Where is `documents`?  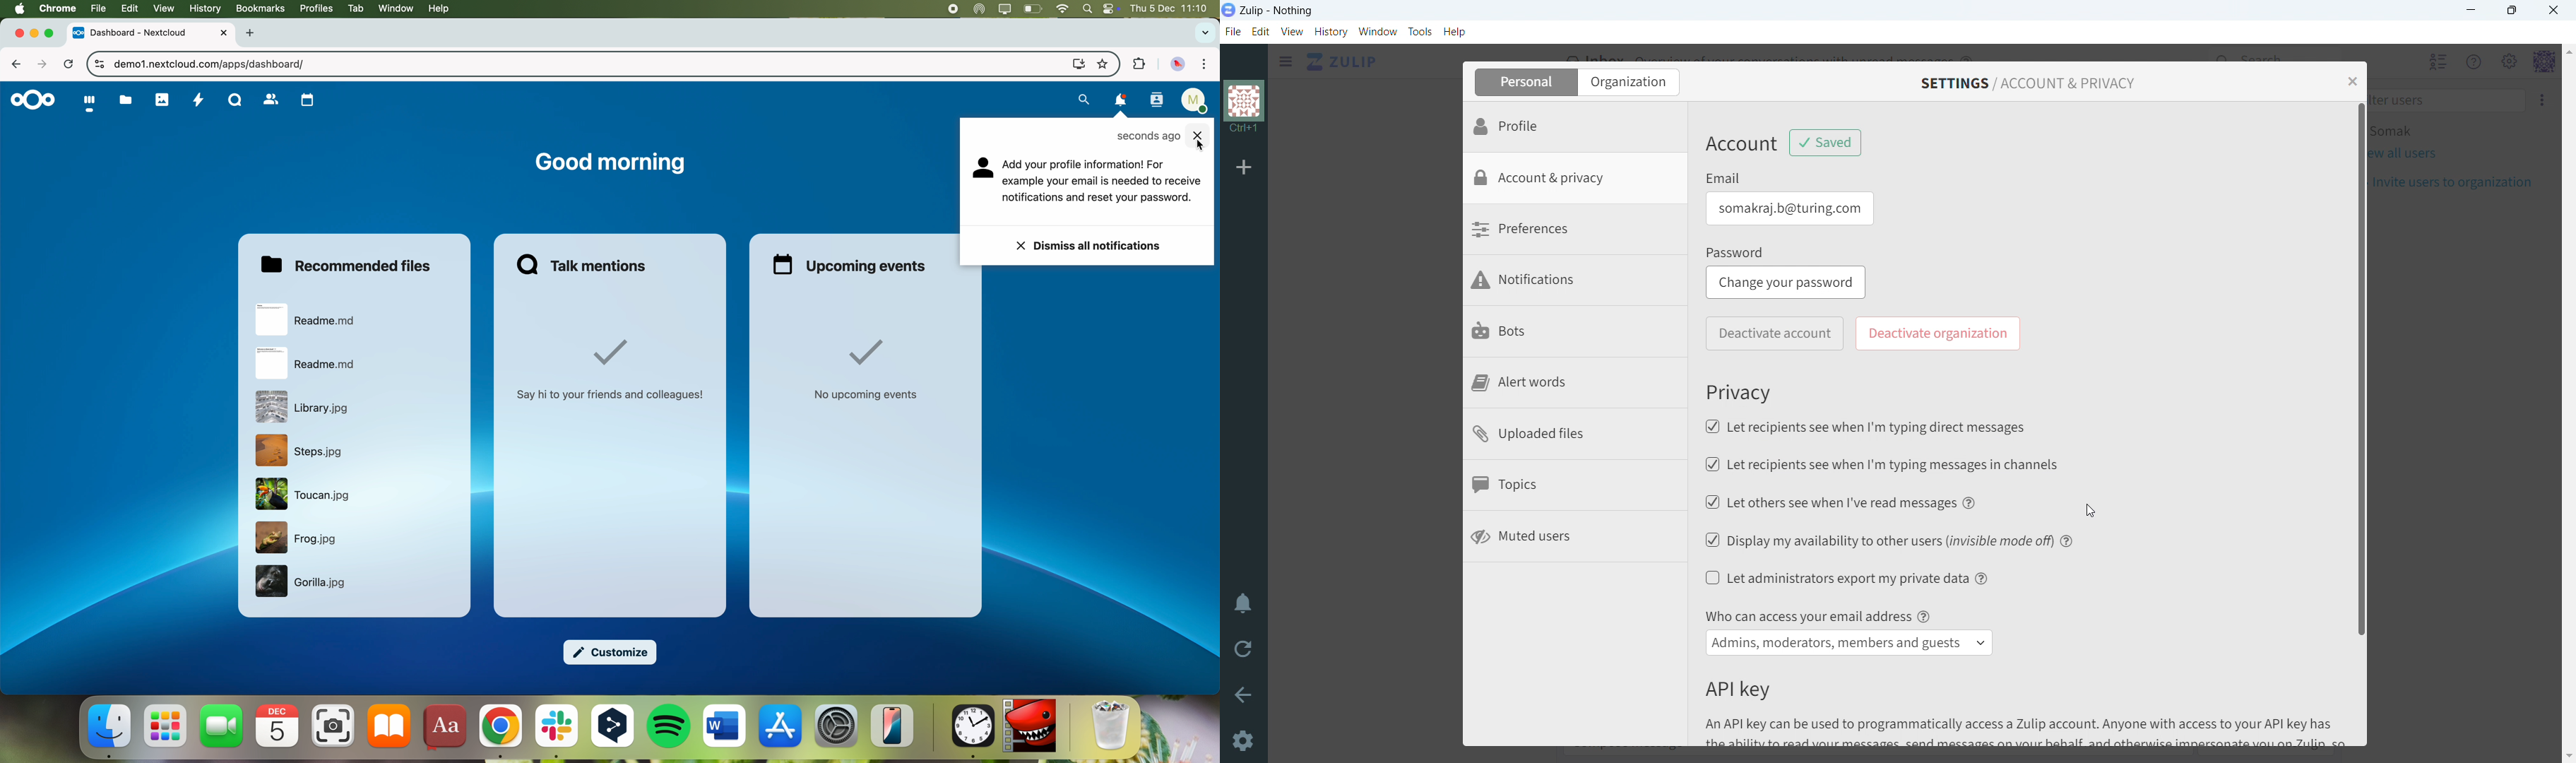
documents is located at coordinates (125, 100).